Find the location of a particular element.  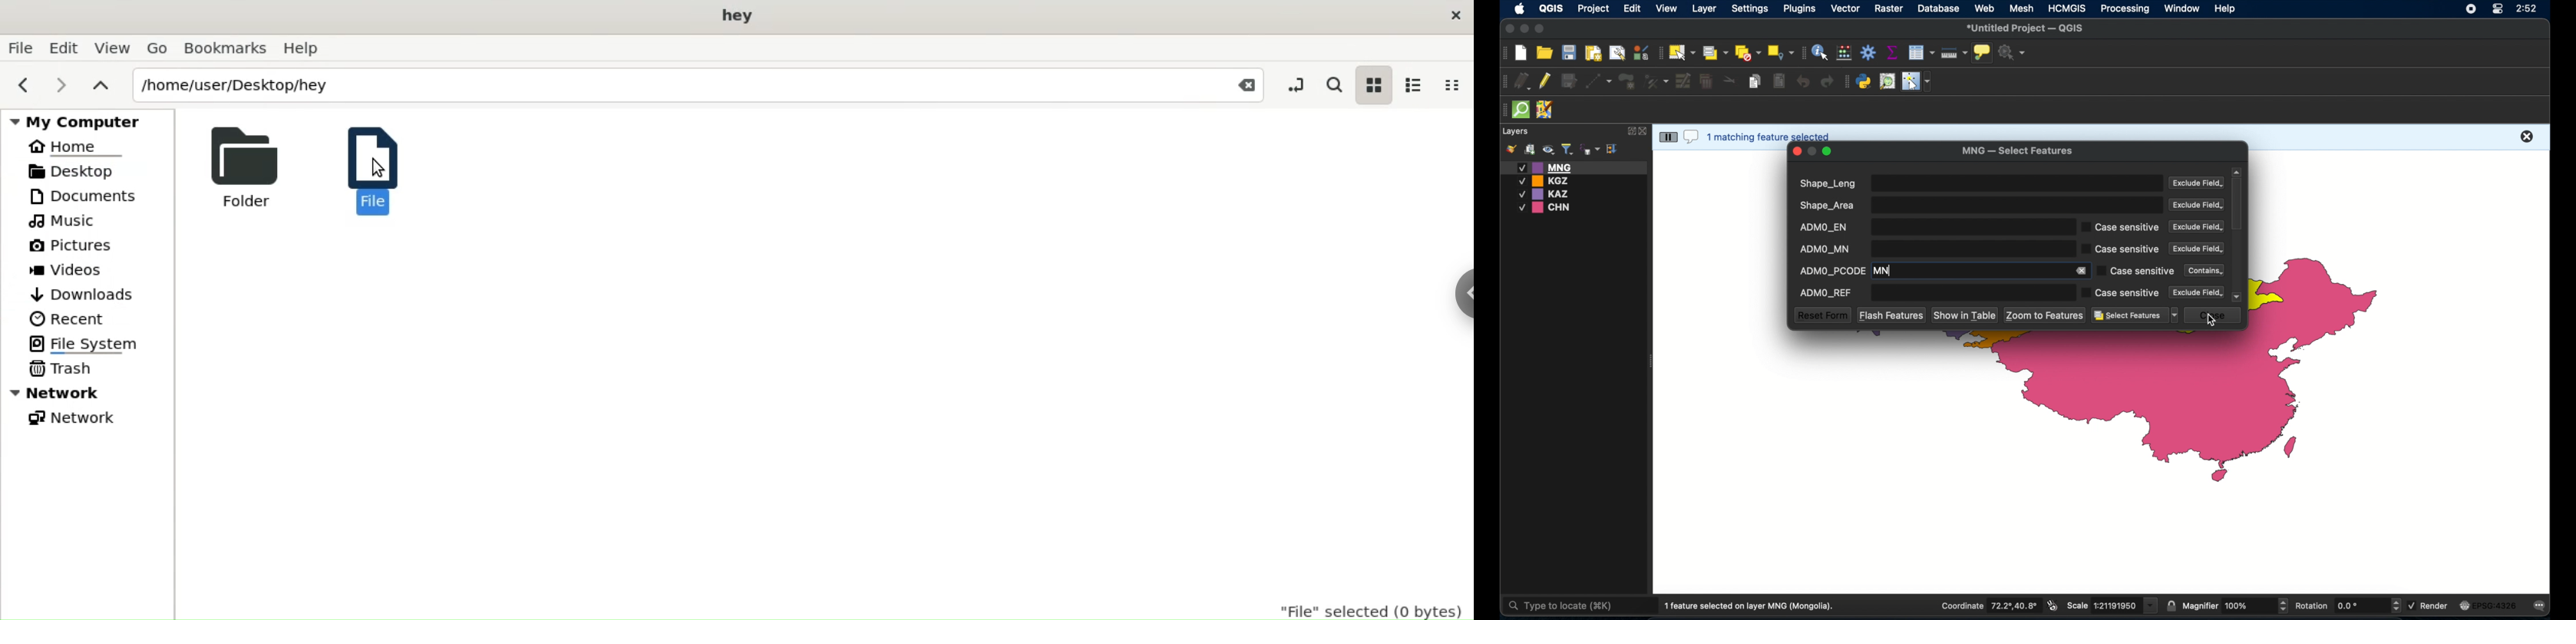

scroll up arrow is located at coordinates (2237, 172).